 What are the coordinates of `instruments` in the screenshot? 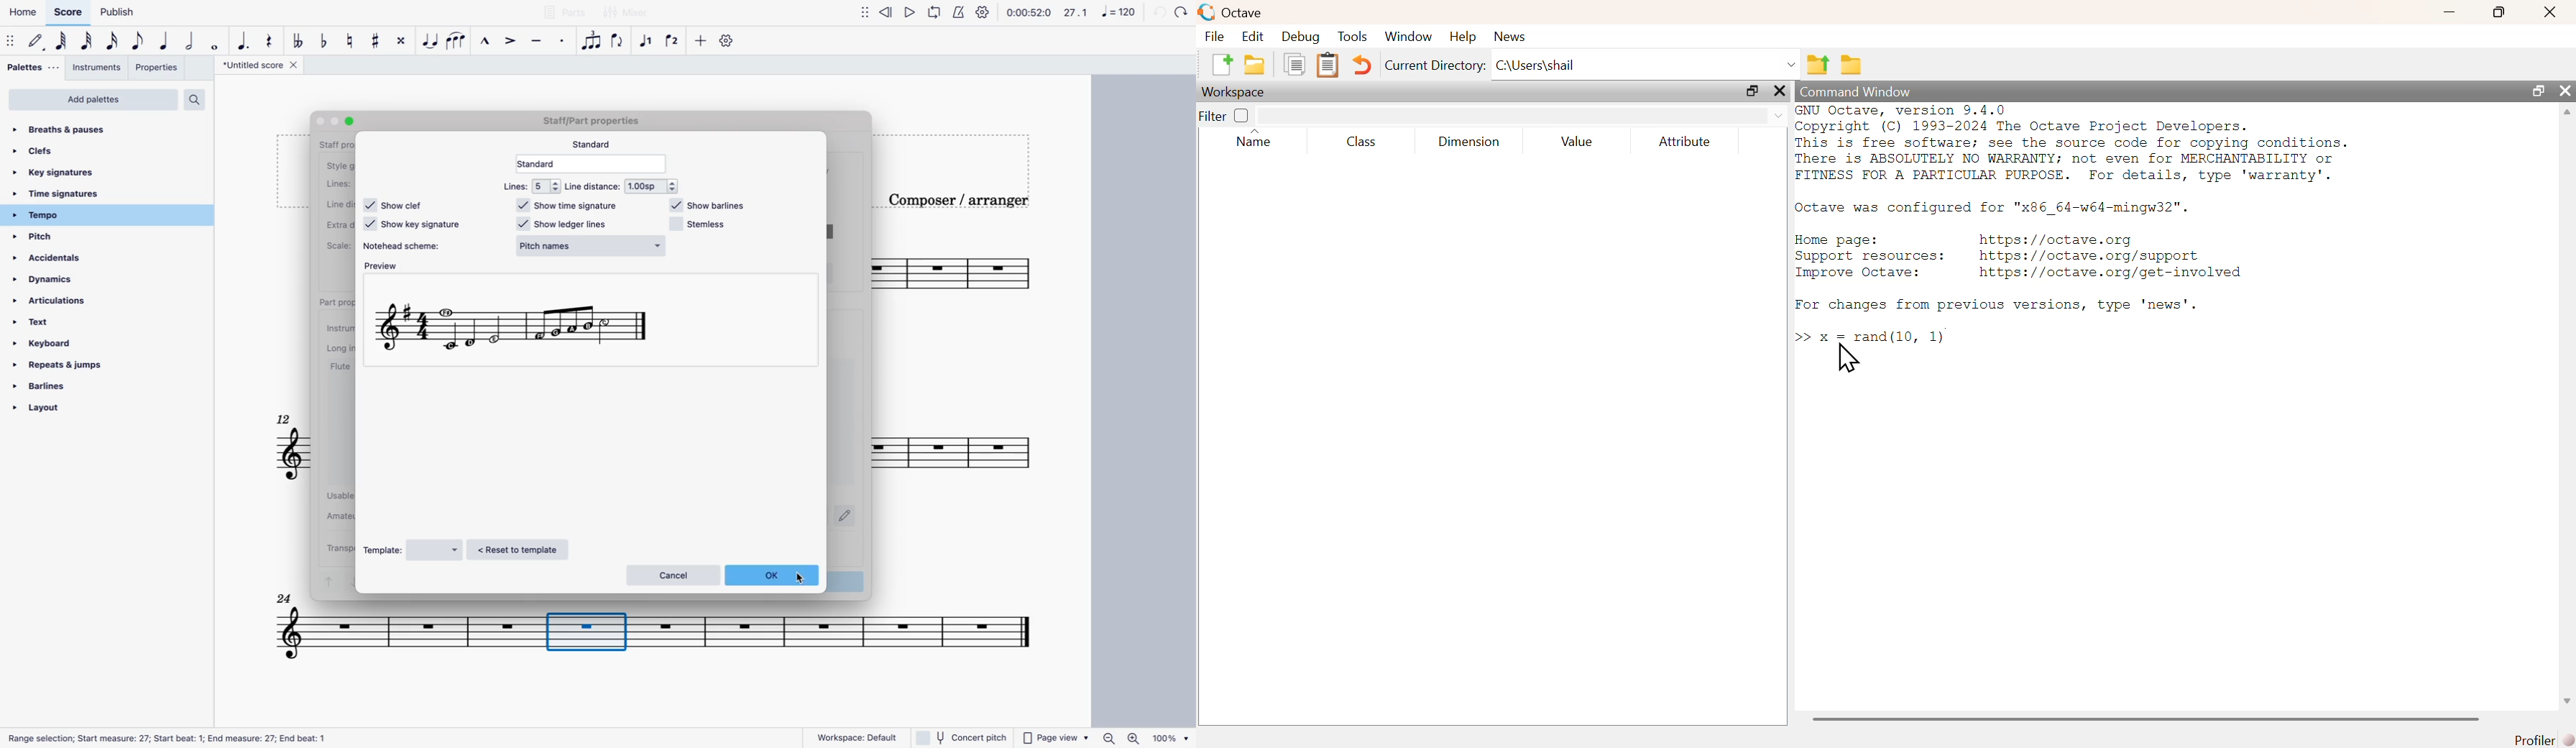 It's located at (99, 70).